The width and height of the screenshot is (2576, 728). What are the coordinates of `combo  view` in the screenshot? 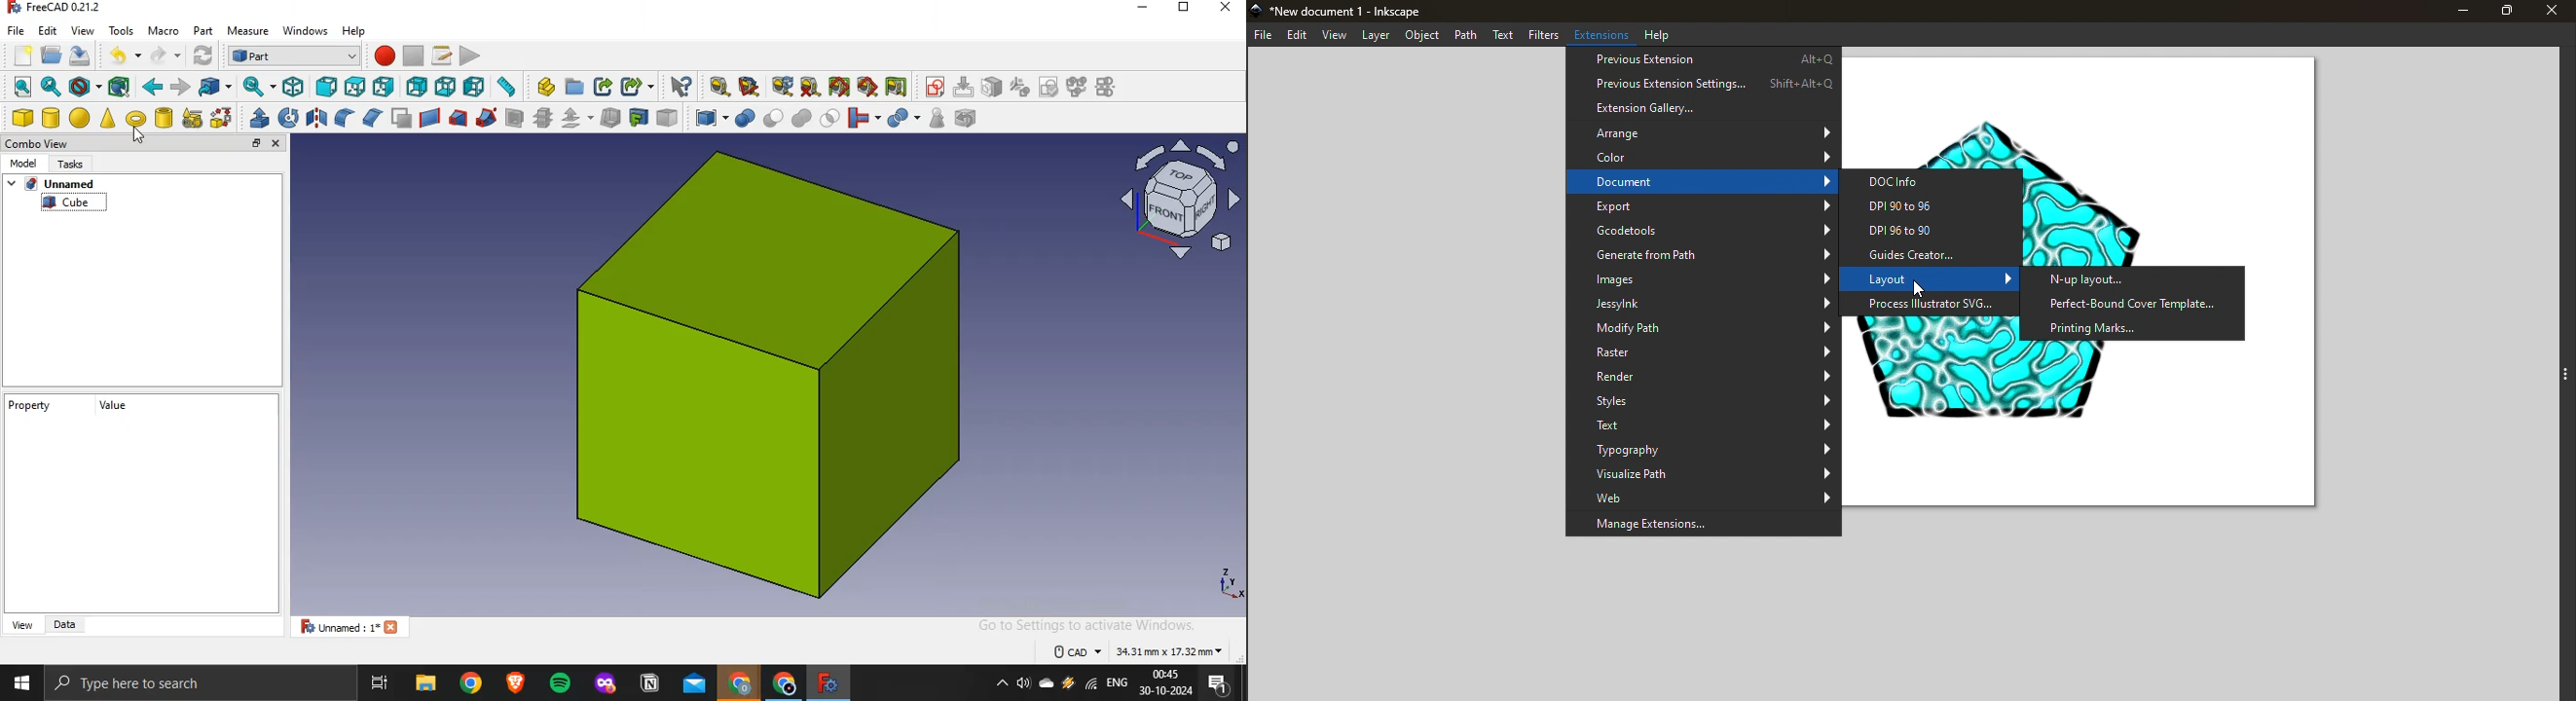 It's located at (36, 145).